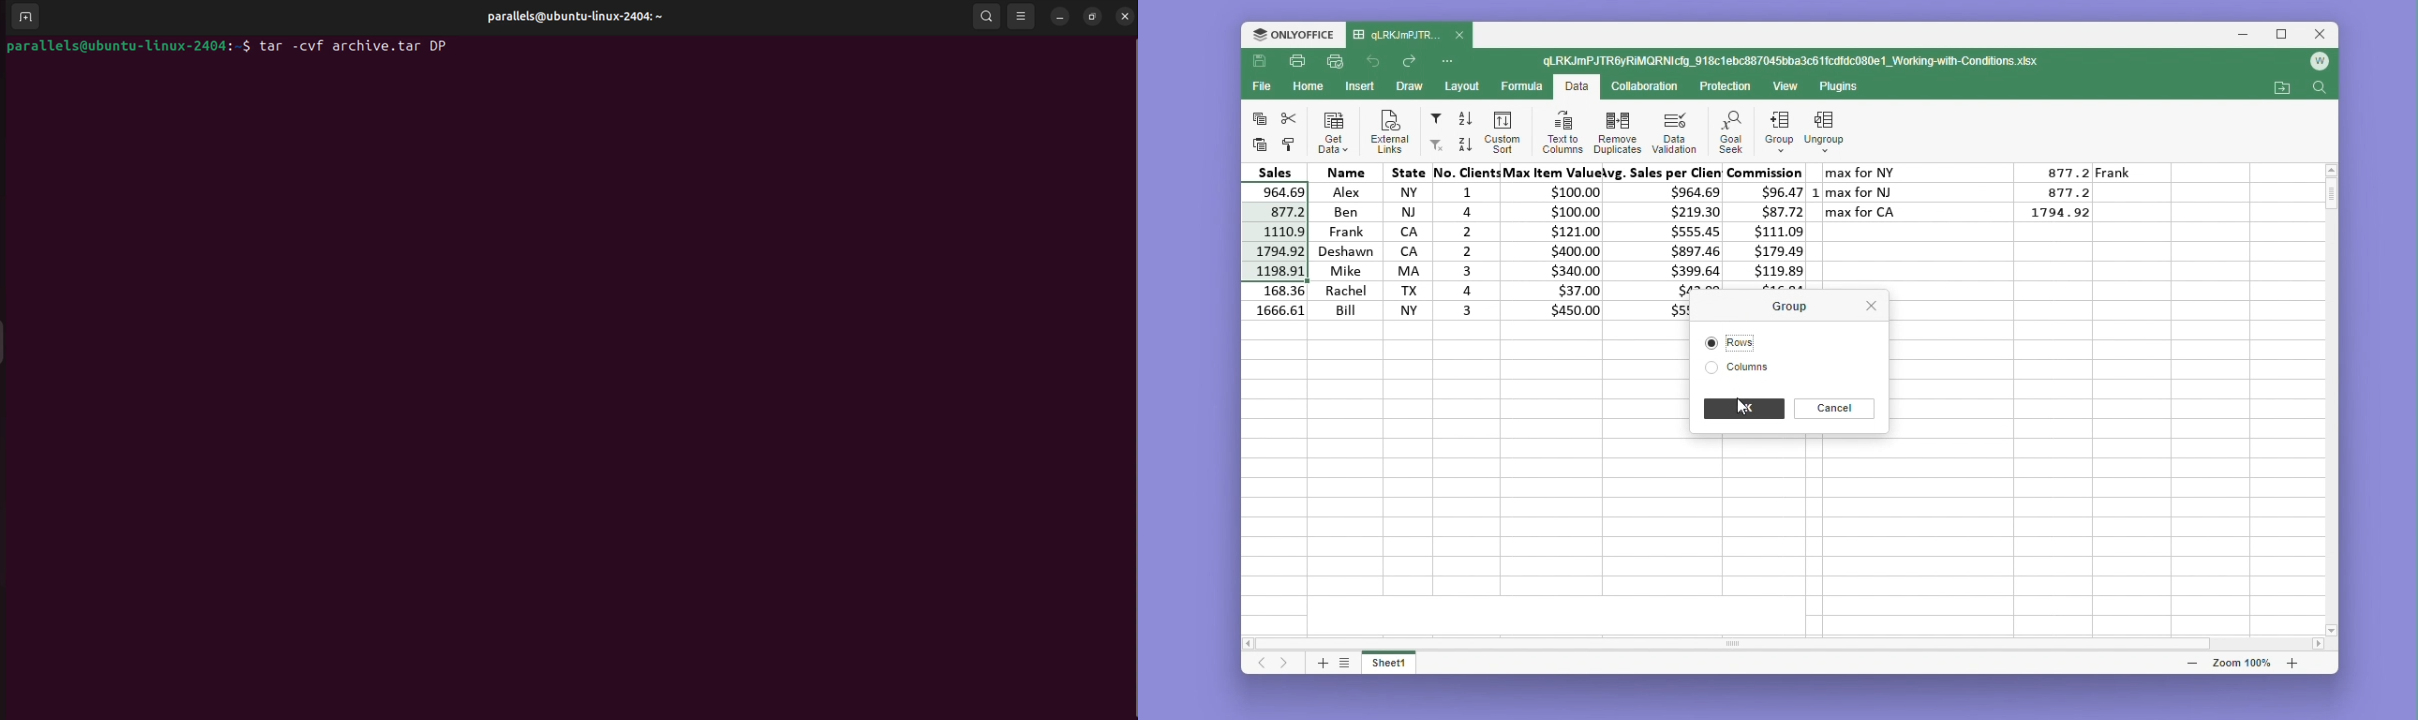 The width and height of the screenshot is (2436, 728). What do you see at coordinates (1523, 85) in the screenshot?
I see `Formula` at bounding box center [1523, 85].